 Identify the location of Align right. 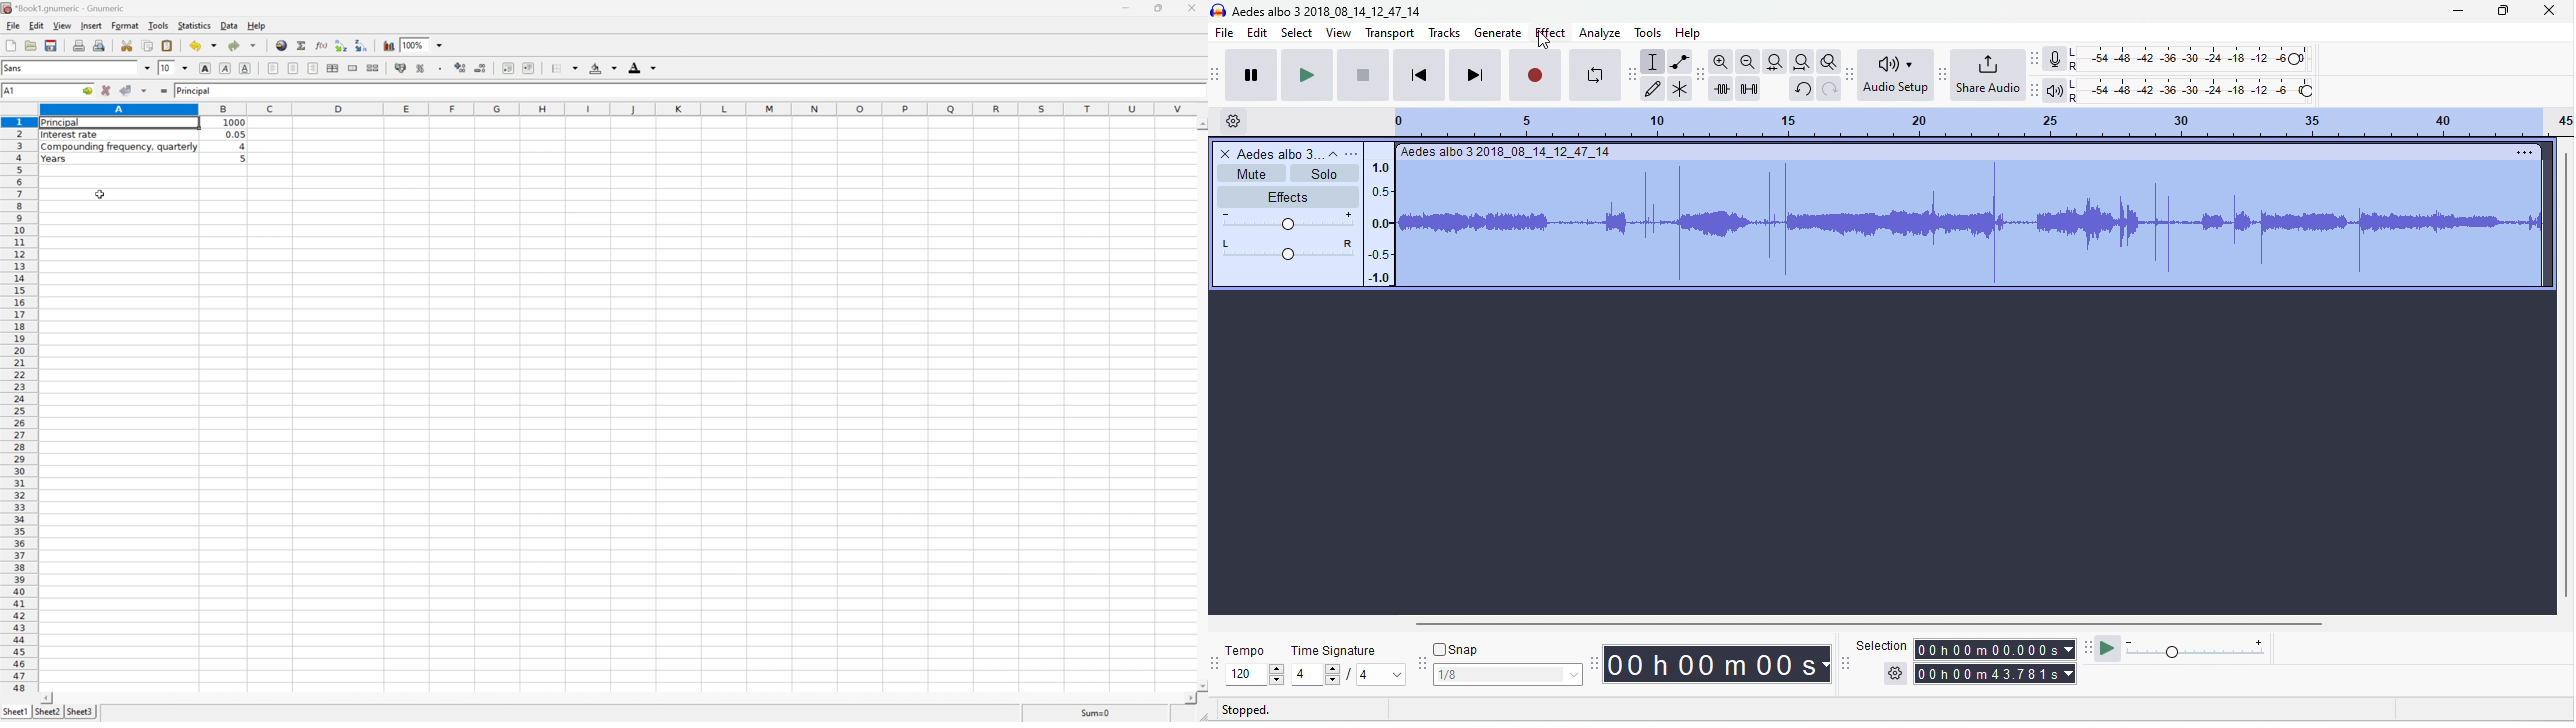
(313, 68).